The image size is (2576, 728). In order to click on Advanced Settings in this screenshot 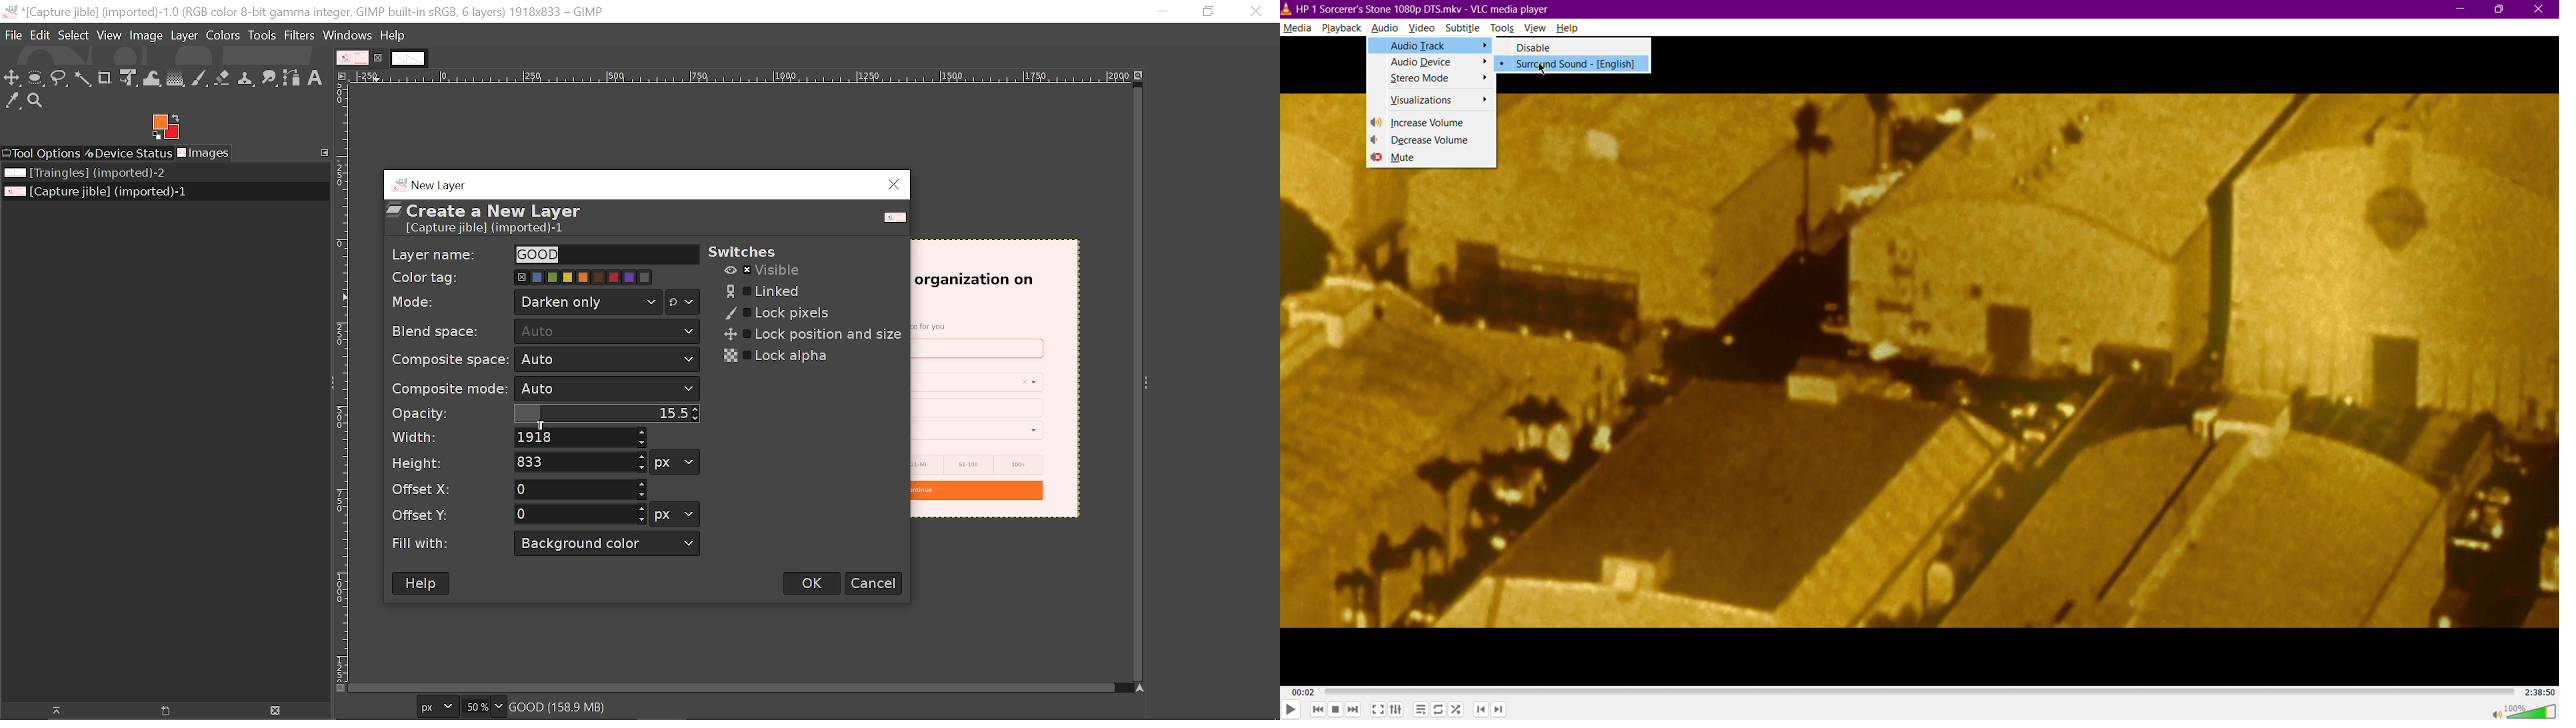, I will do `click(1397, 710)`.